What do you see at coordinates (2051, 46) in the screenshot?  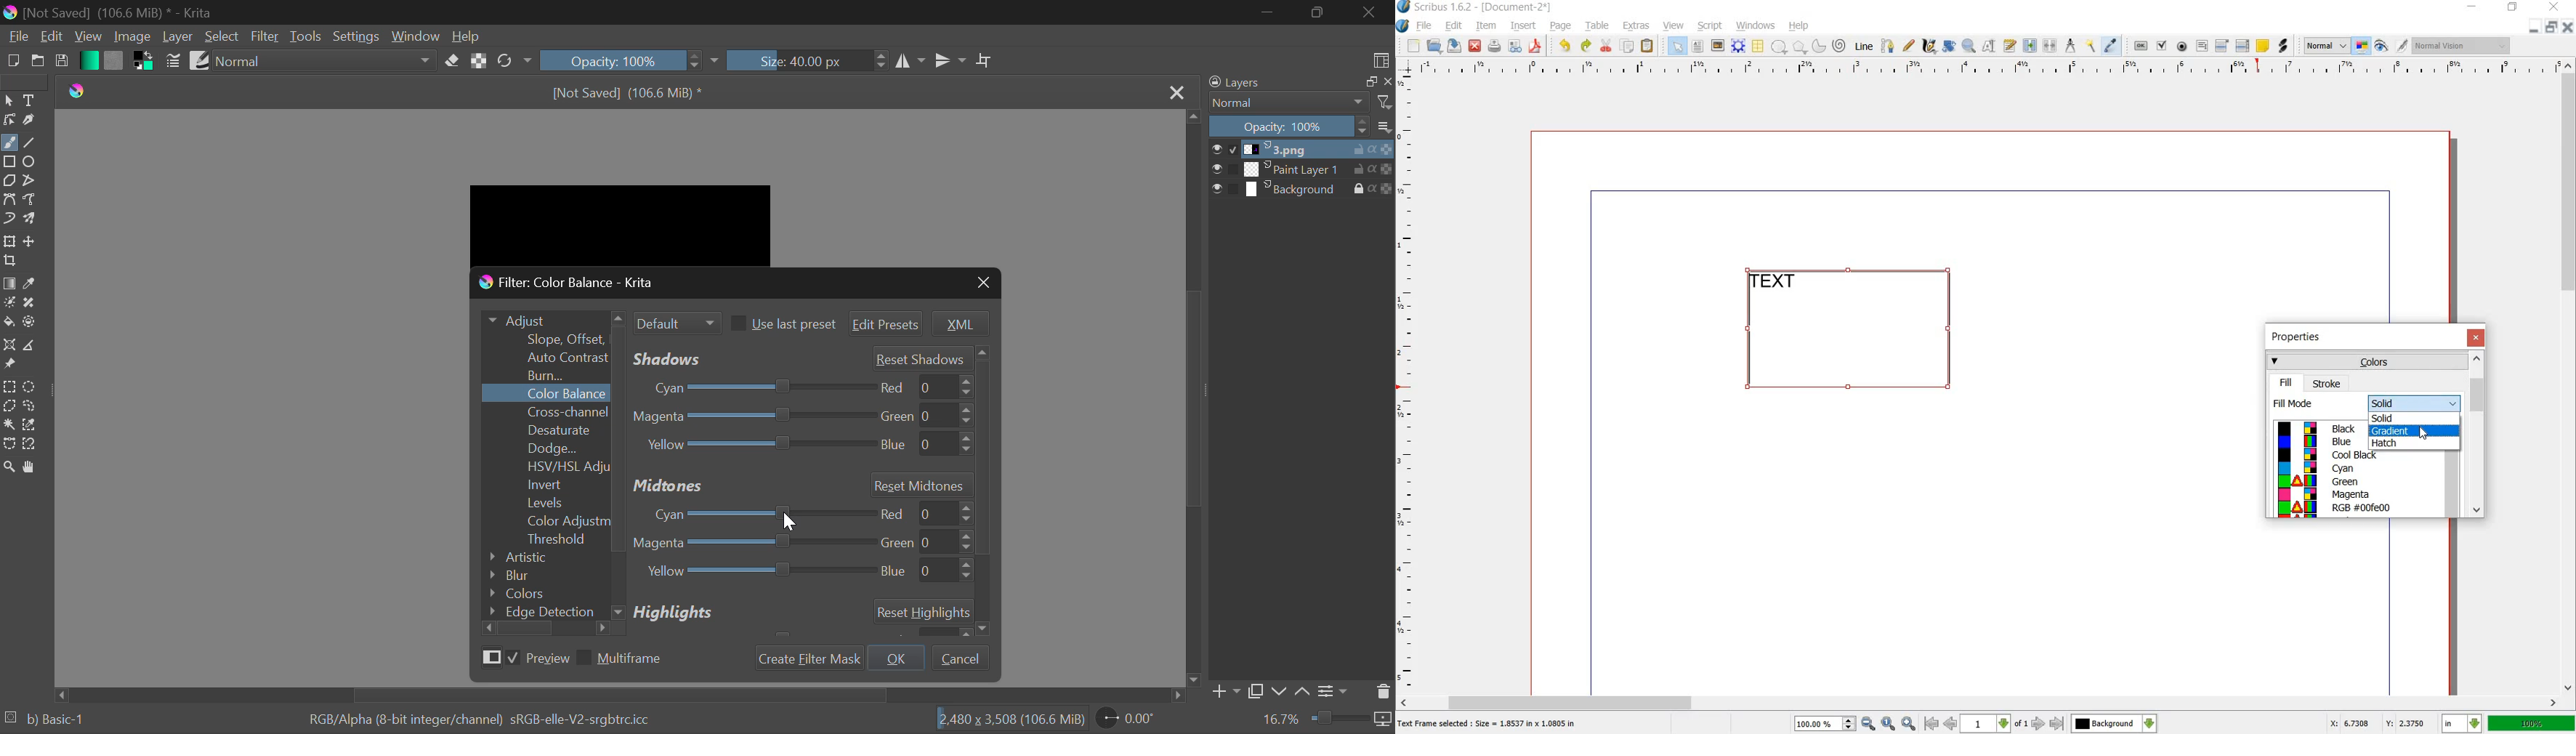 I see `unlink text frame` at bounding box center [2051, 46].